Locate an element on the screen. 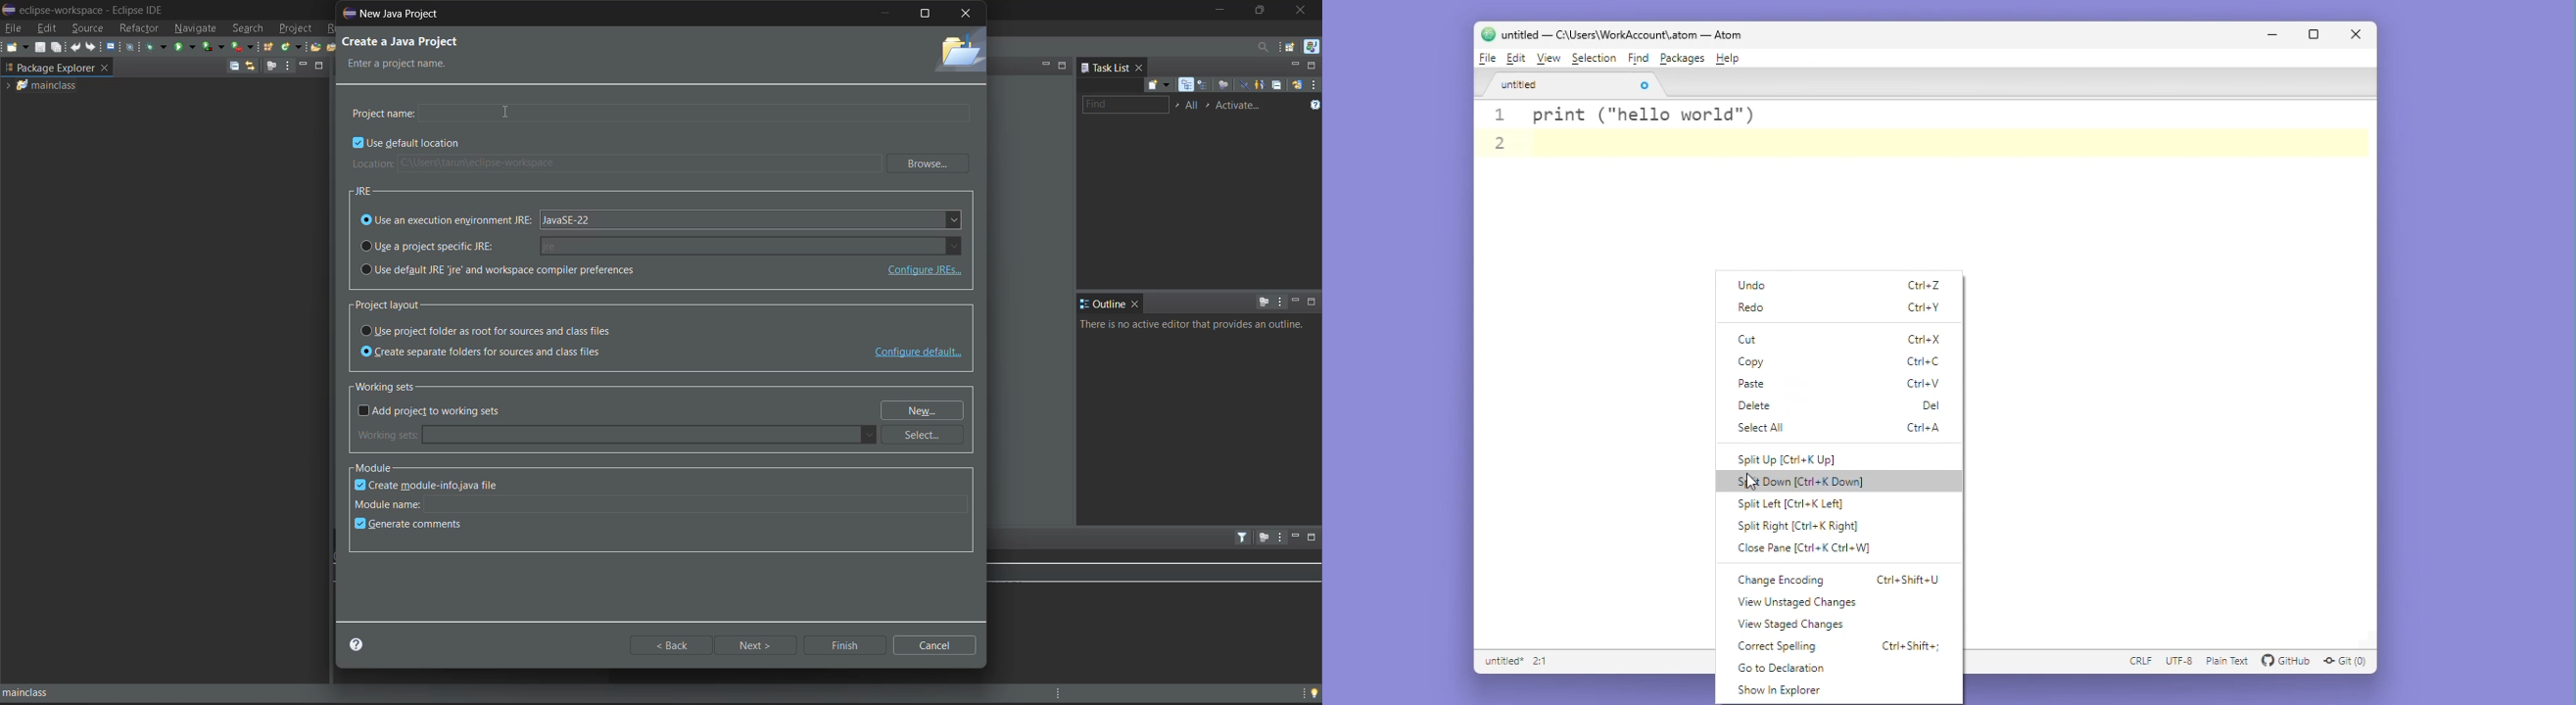 This screenshot has height=728, width=2576. del is located at coordinates (1929, 406).